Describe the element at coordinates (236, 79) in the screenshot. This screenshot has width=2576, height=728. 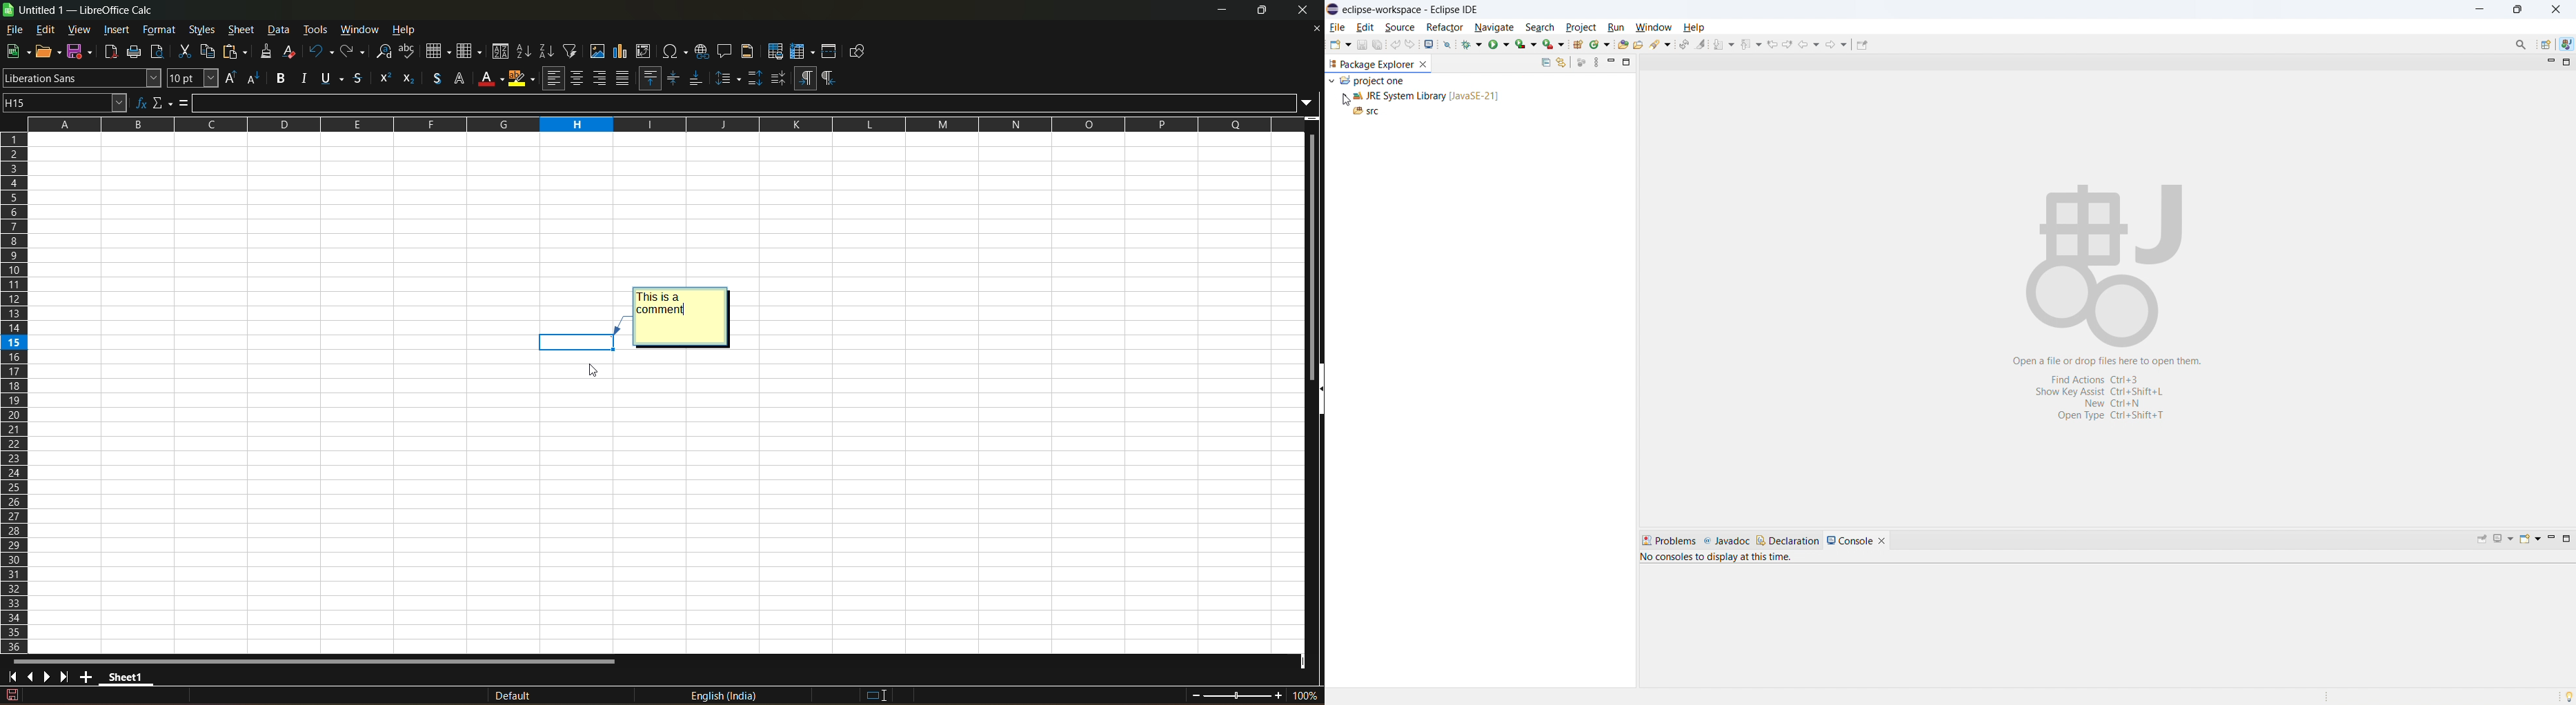
I see `bold` at that location.